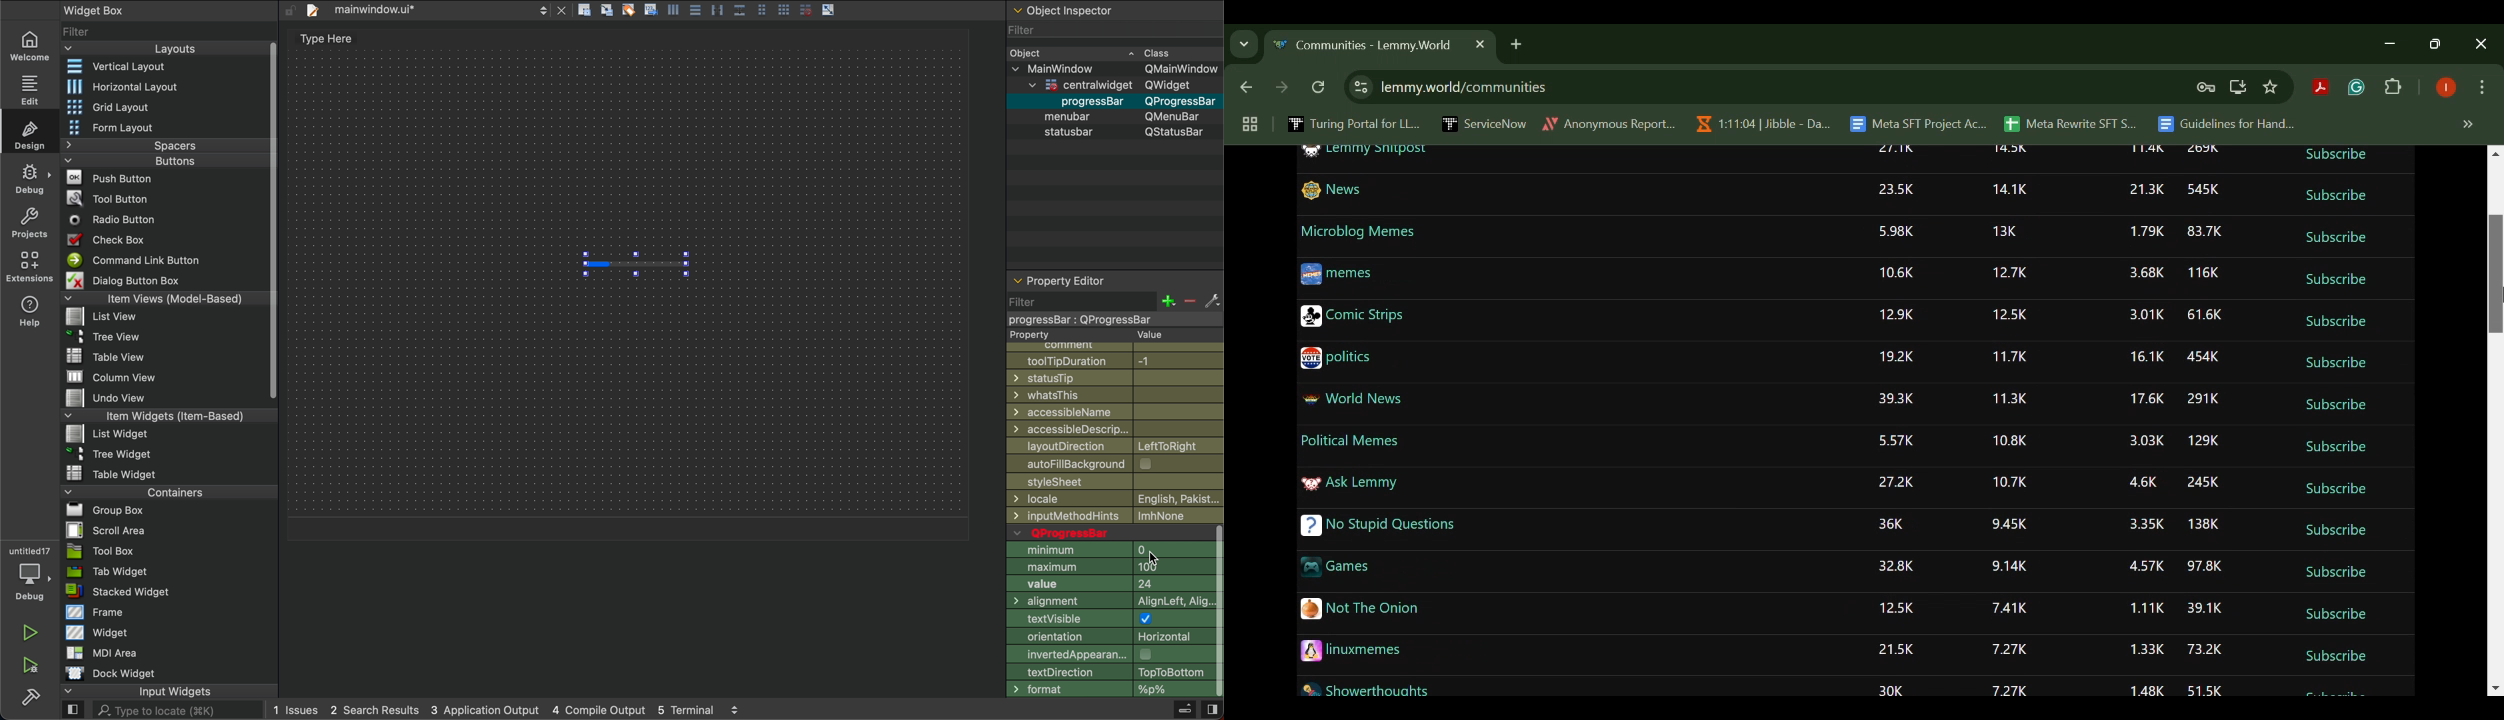 The image size is (2520, 728). What do you see at coordinates (2334, 280) in the screenshot?
I see `Subscribe` at bounding box center [2334, 280].